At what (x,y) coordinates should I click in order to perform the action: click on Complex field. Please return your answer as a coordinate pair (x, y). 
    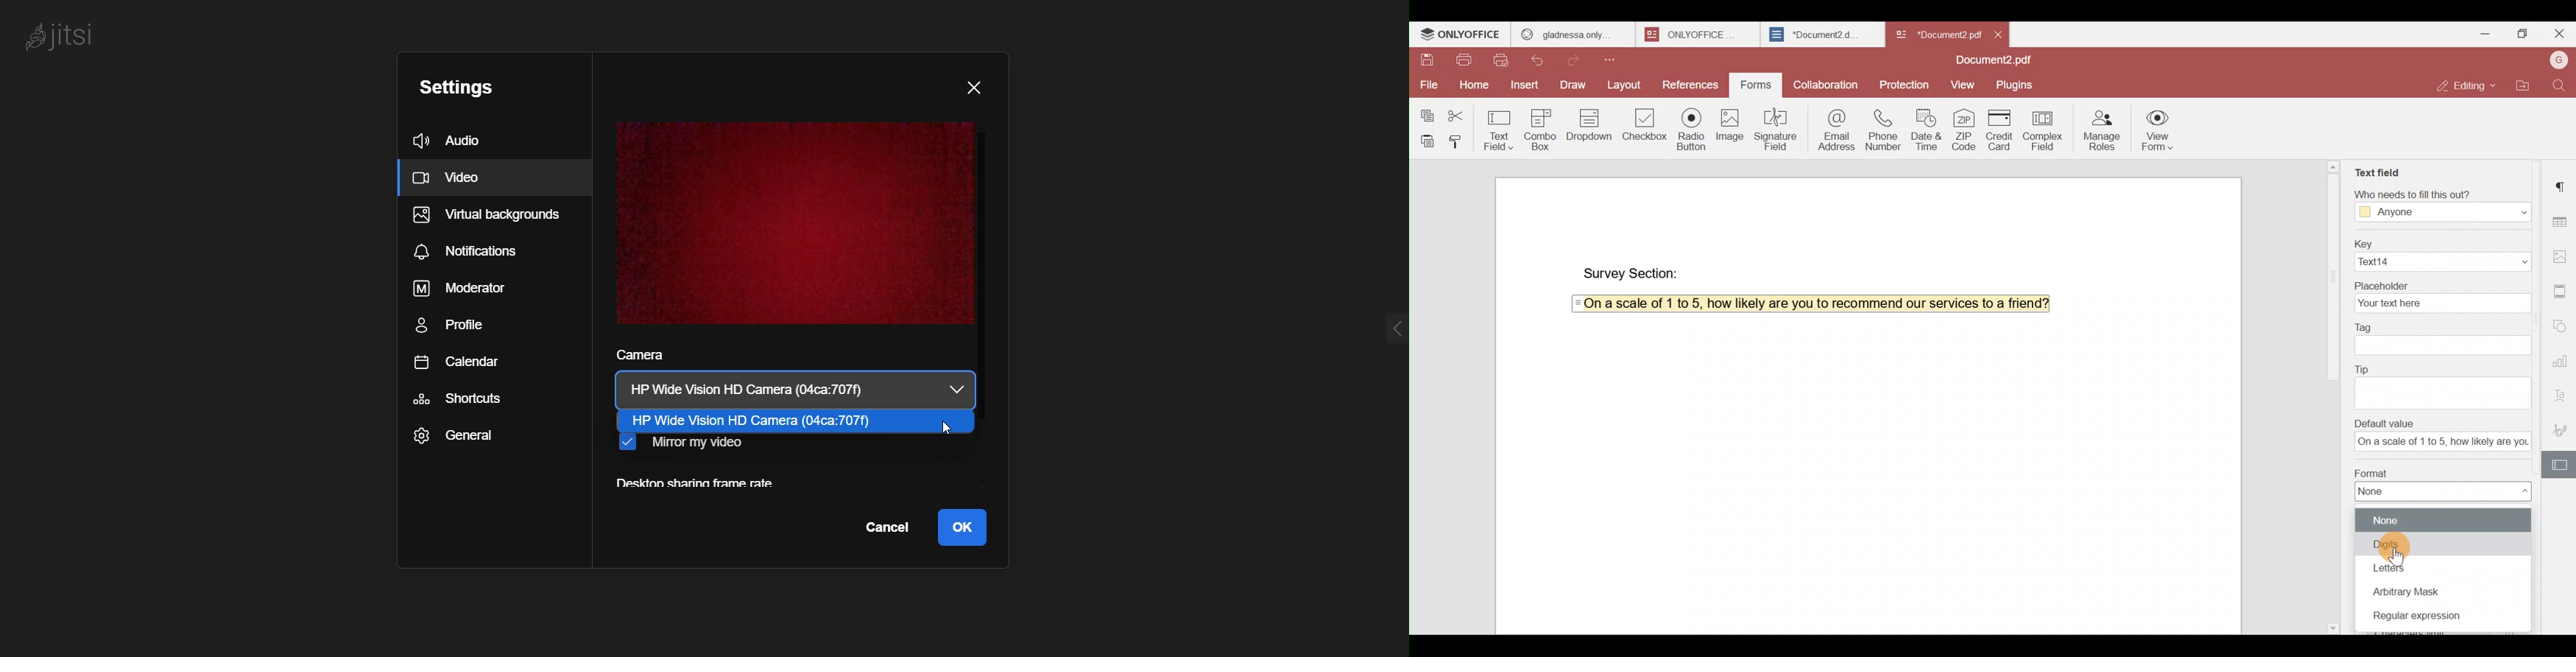
    Looking at the image, I should click on (2048, 128).